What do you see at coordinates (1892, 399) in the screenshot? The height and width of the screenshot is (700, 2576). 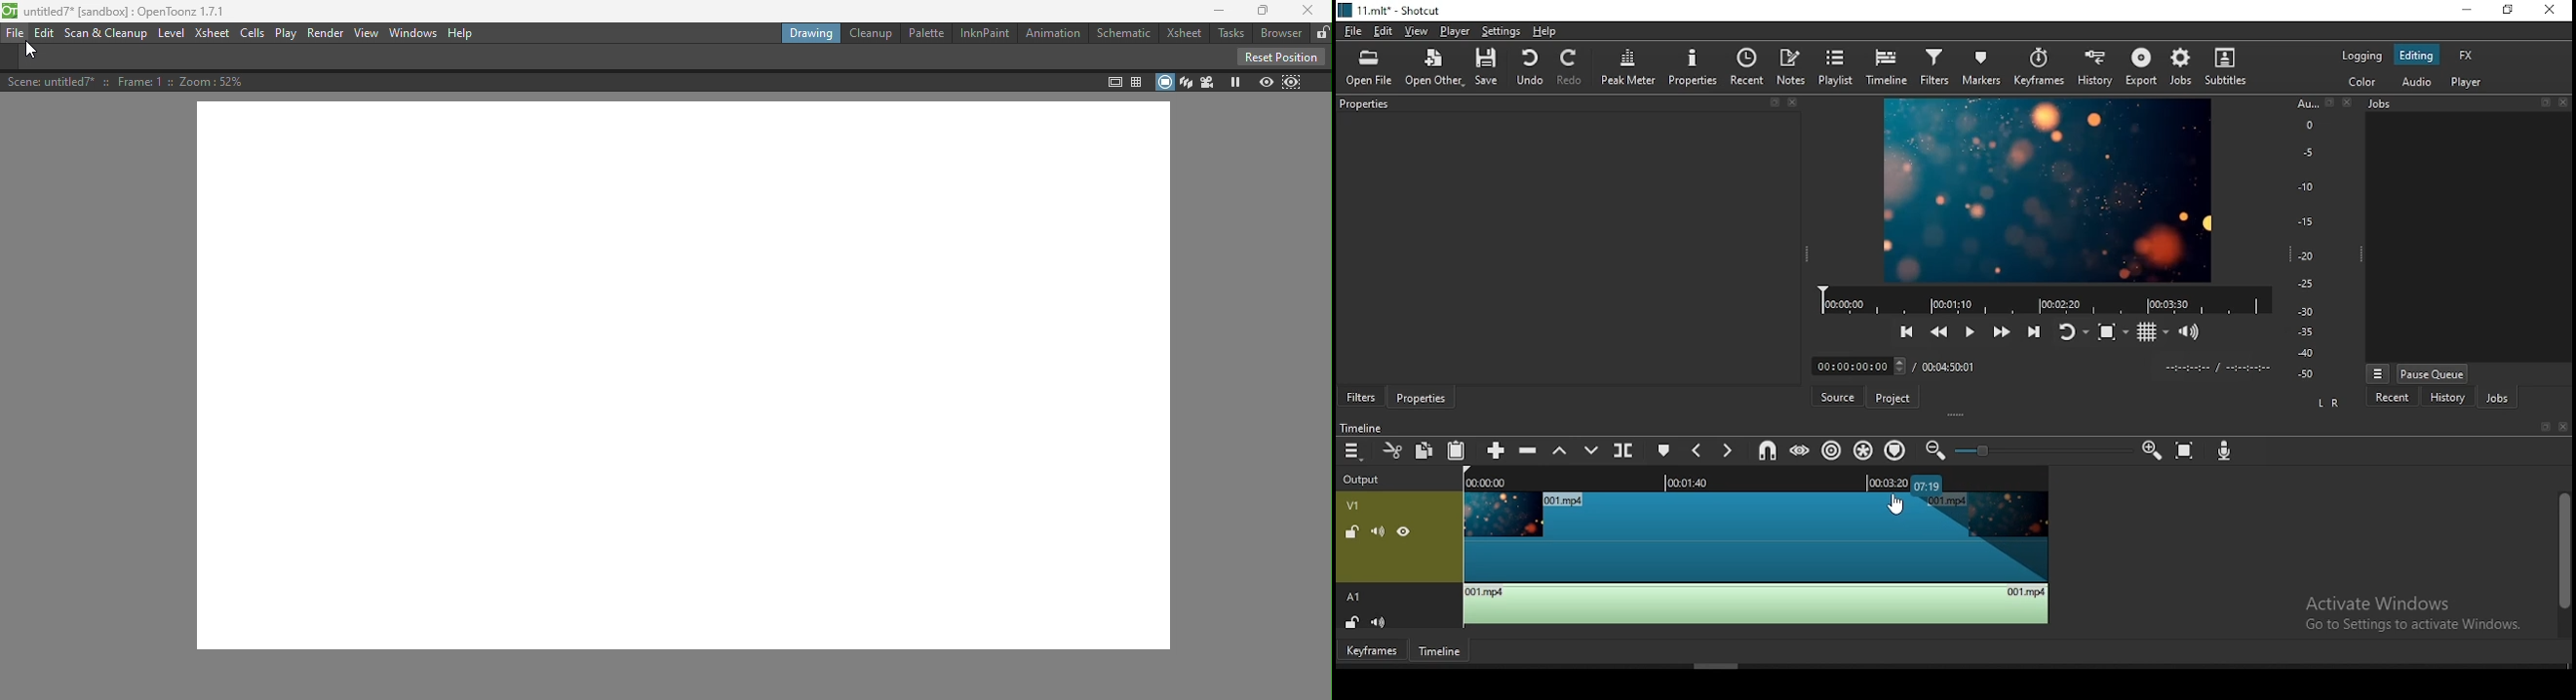 I see `project` at bounding box center [1892, 399].